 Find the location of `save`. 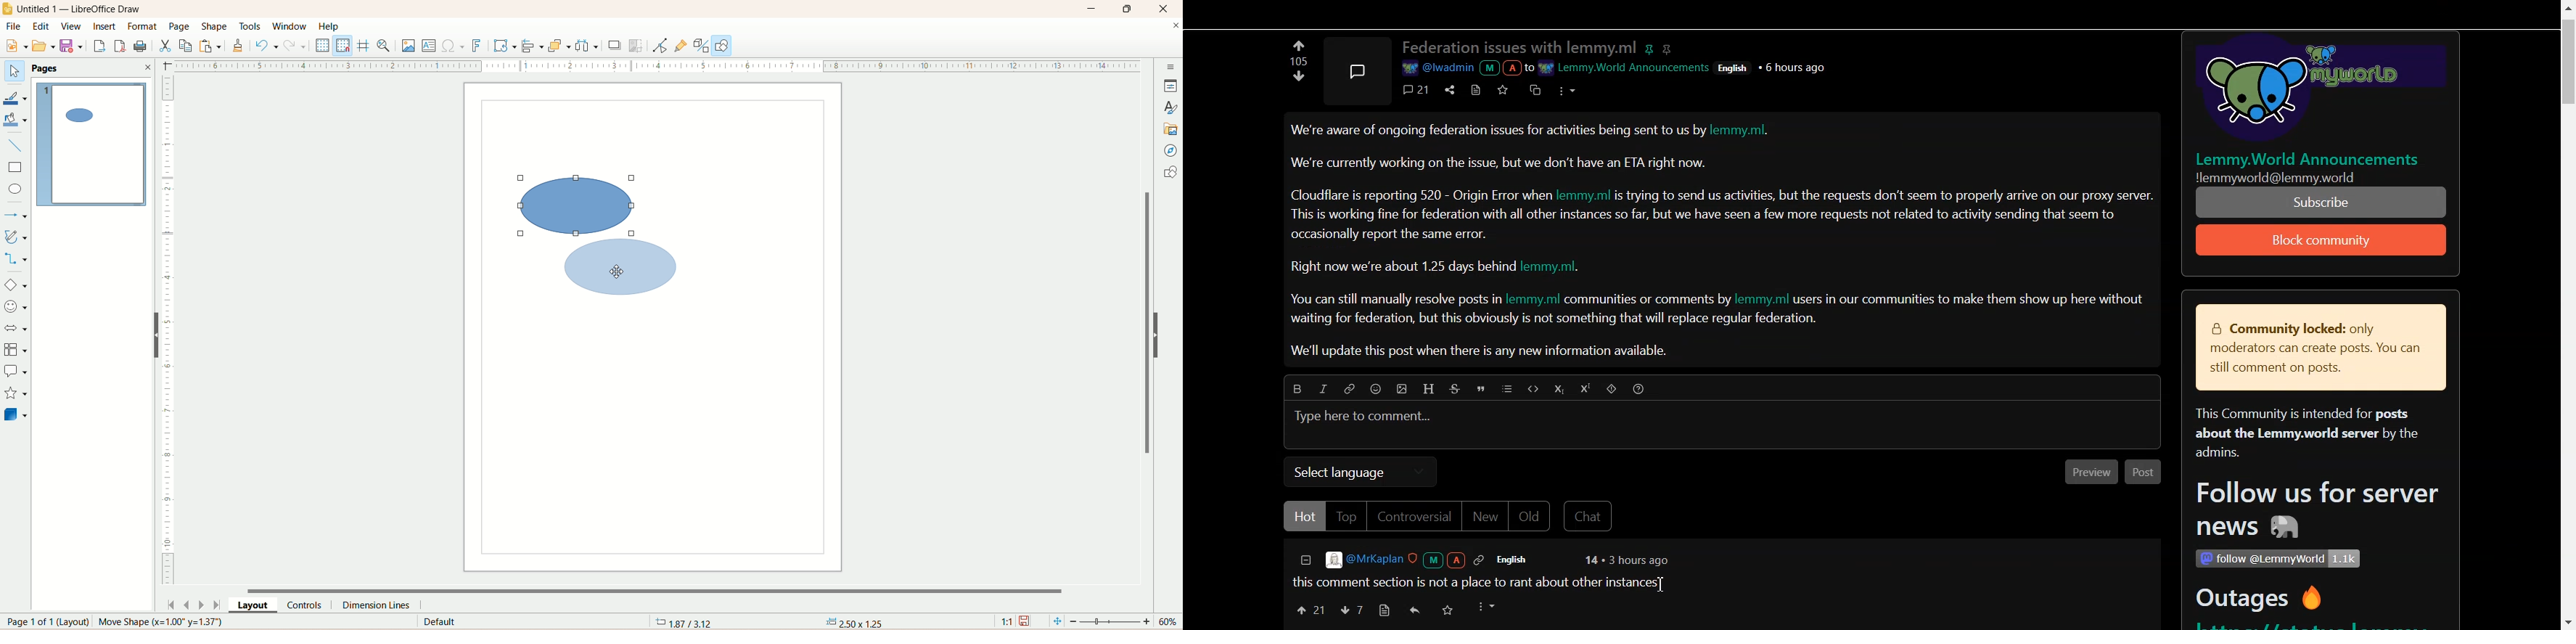

save is located at coordinates (1027, 621).